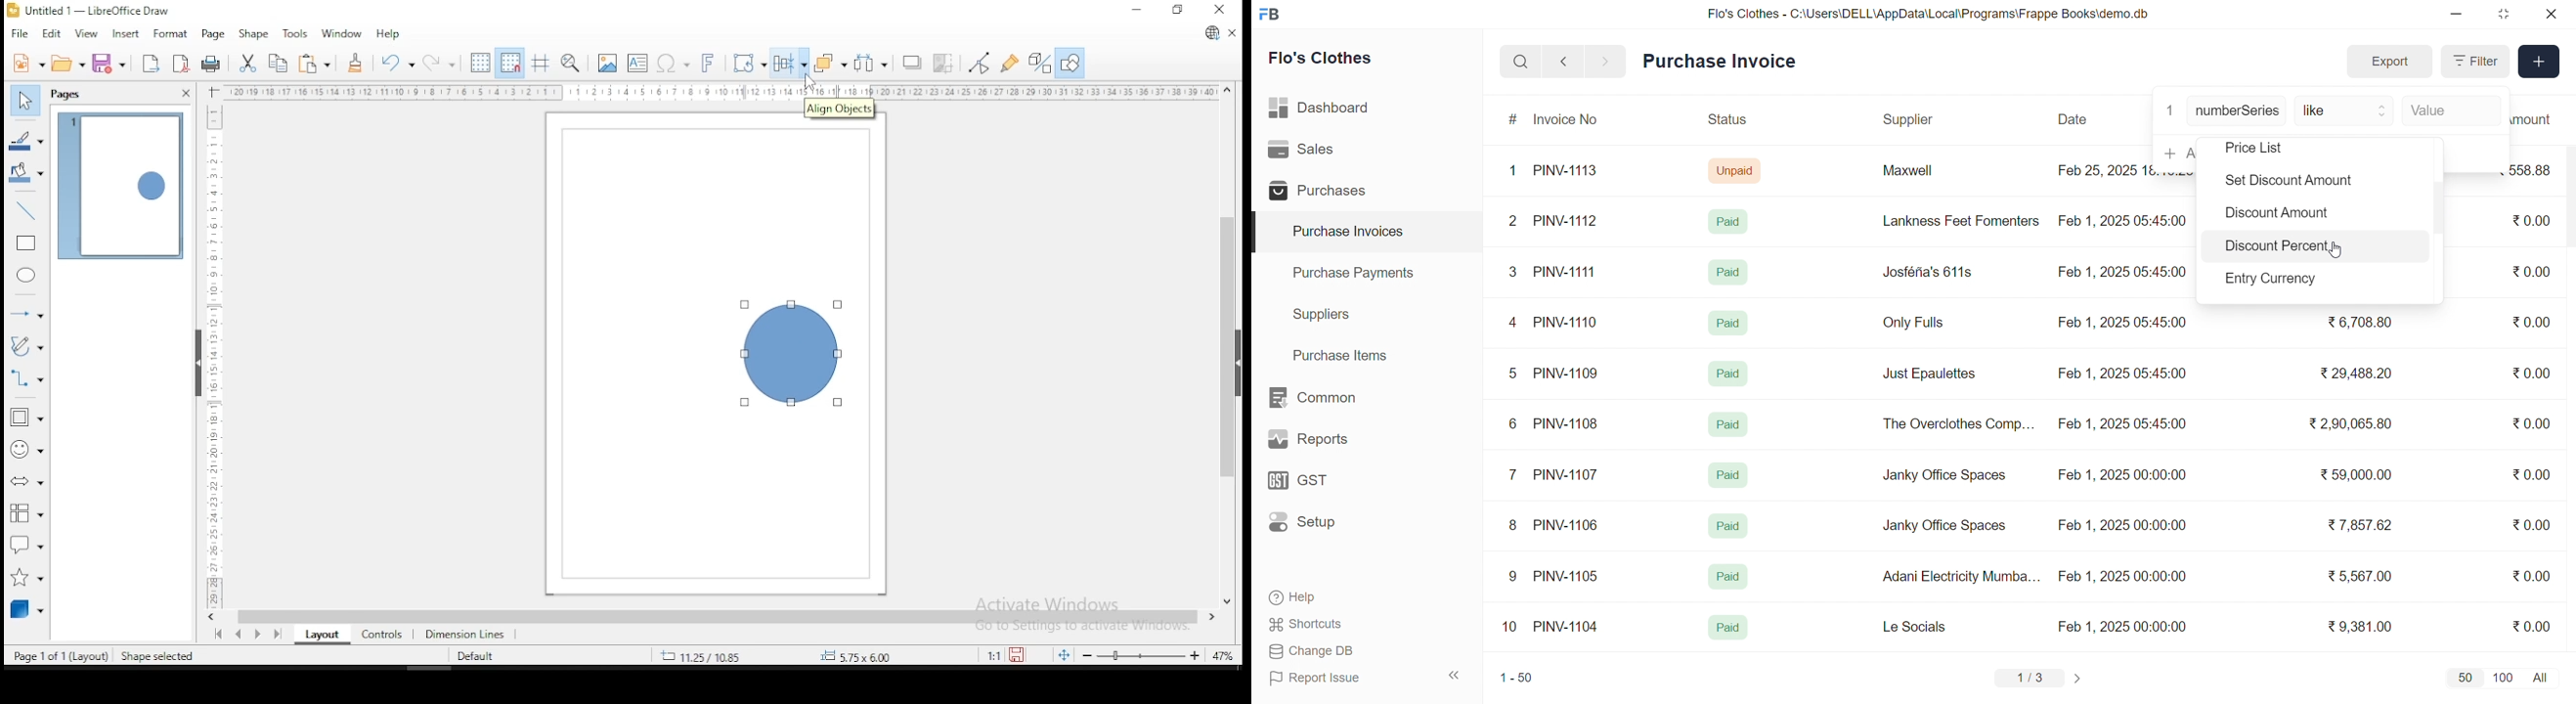 The image size is (2576, 728). I want to click on symbol shapes, so click(26, 449).